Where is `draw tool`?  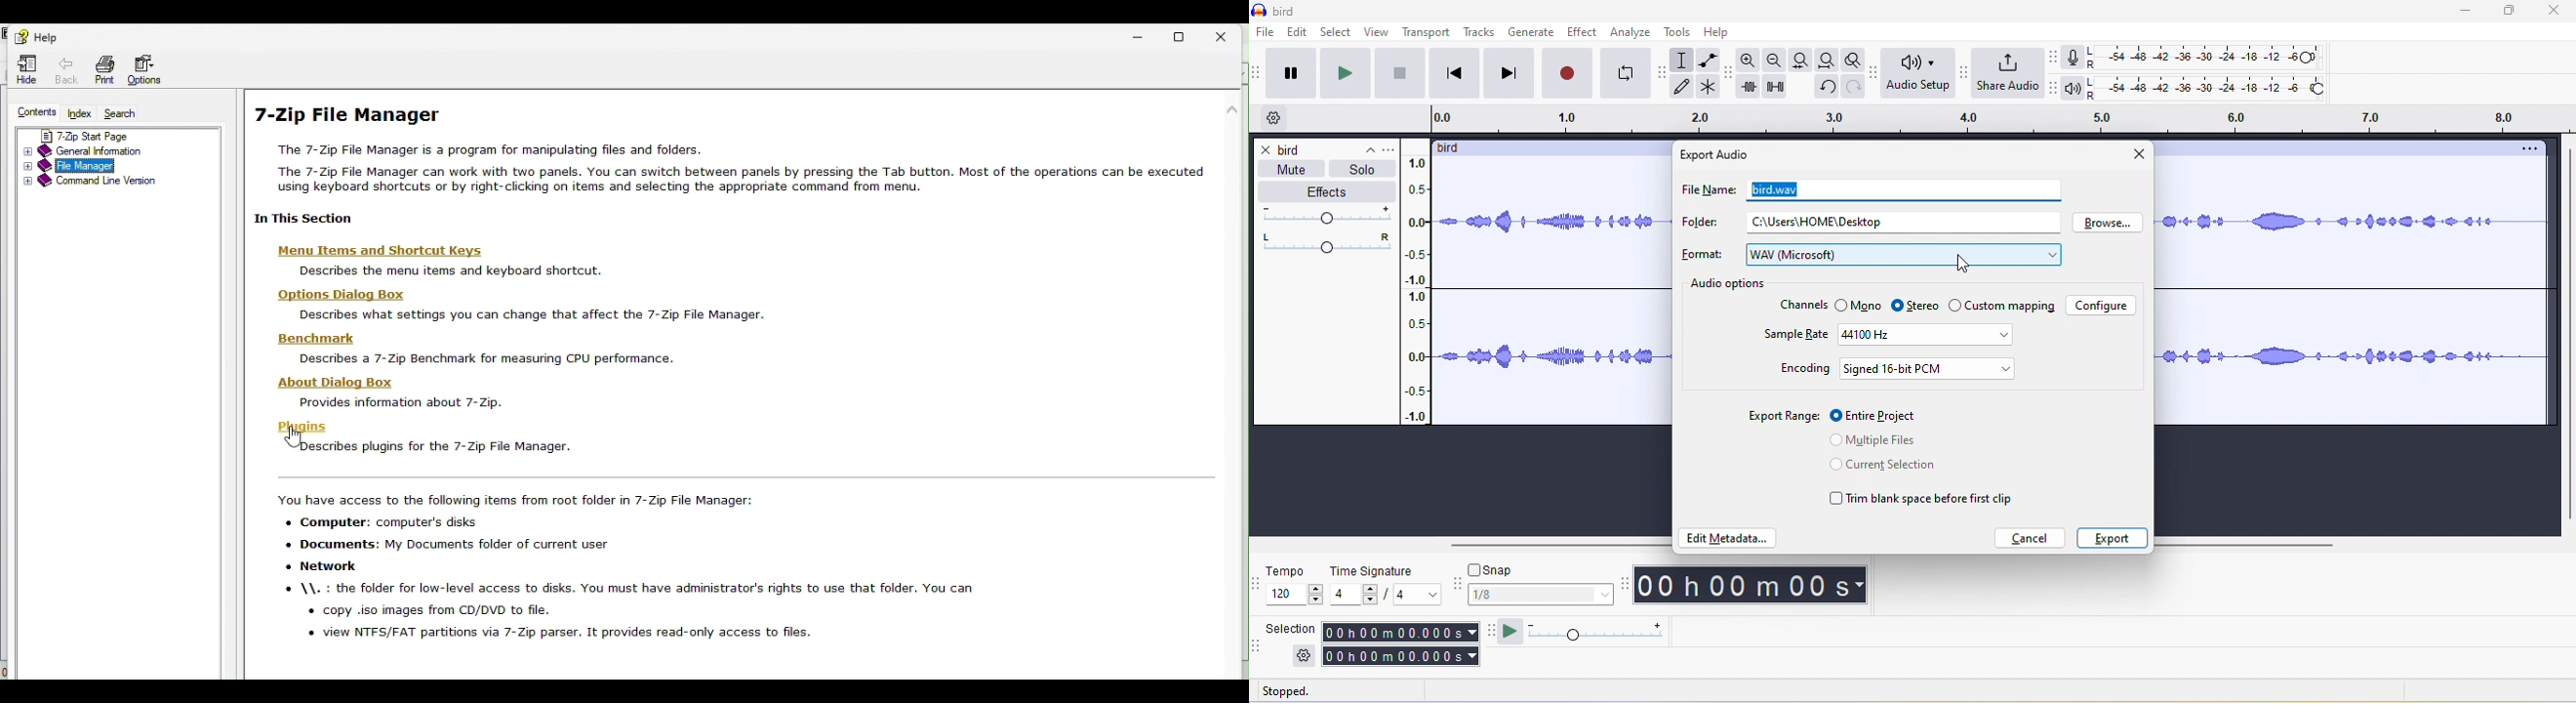
draw tool is located at coordinates (1687, 88).